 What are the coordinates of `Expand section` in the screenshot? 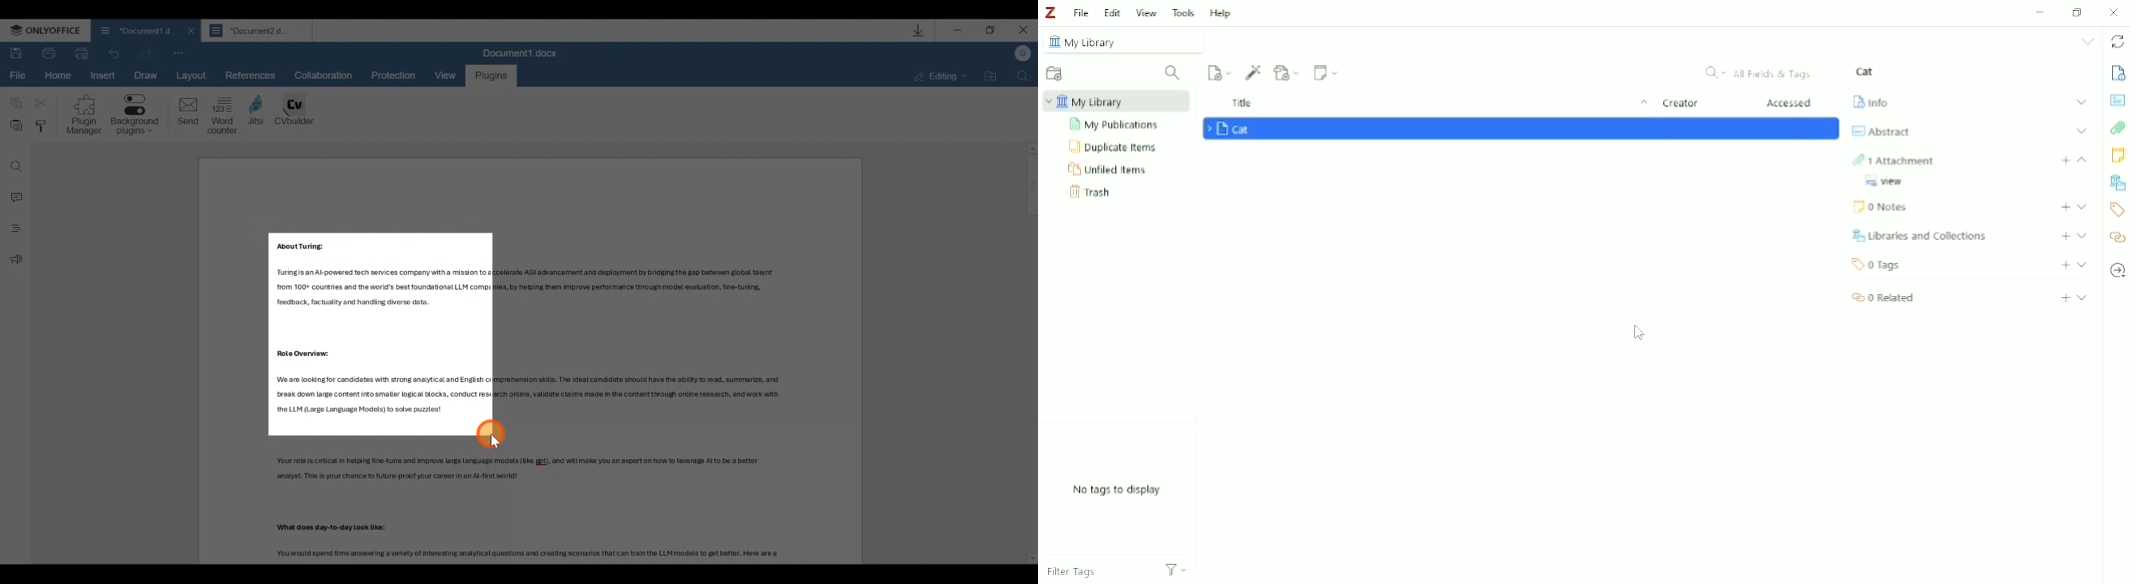 It's located at (2084, 206).